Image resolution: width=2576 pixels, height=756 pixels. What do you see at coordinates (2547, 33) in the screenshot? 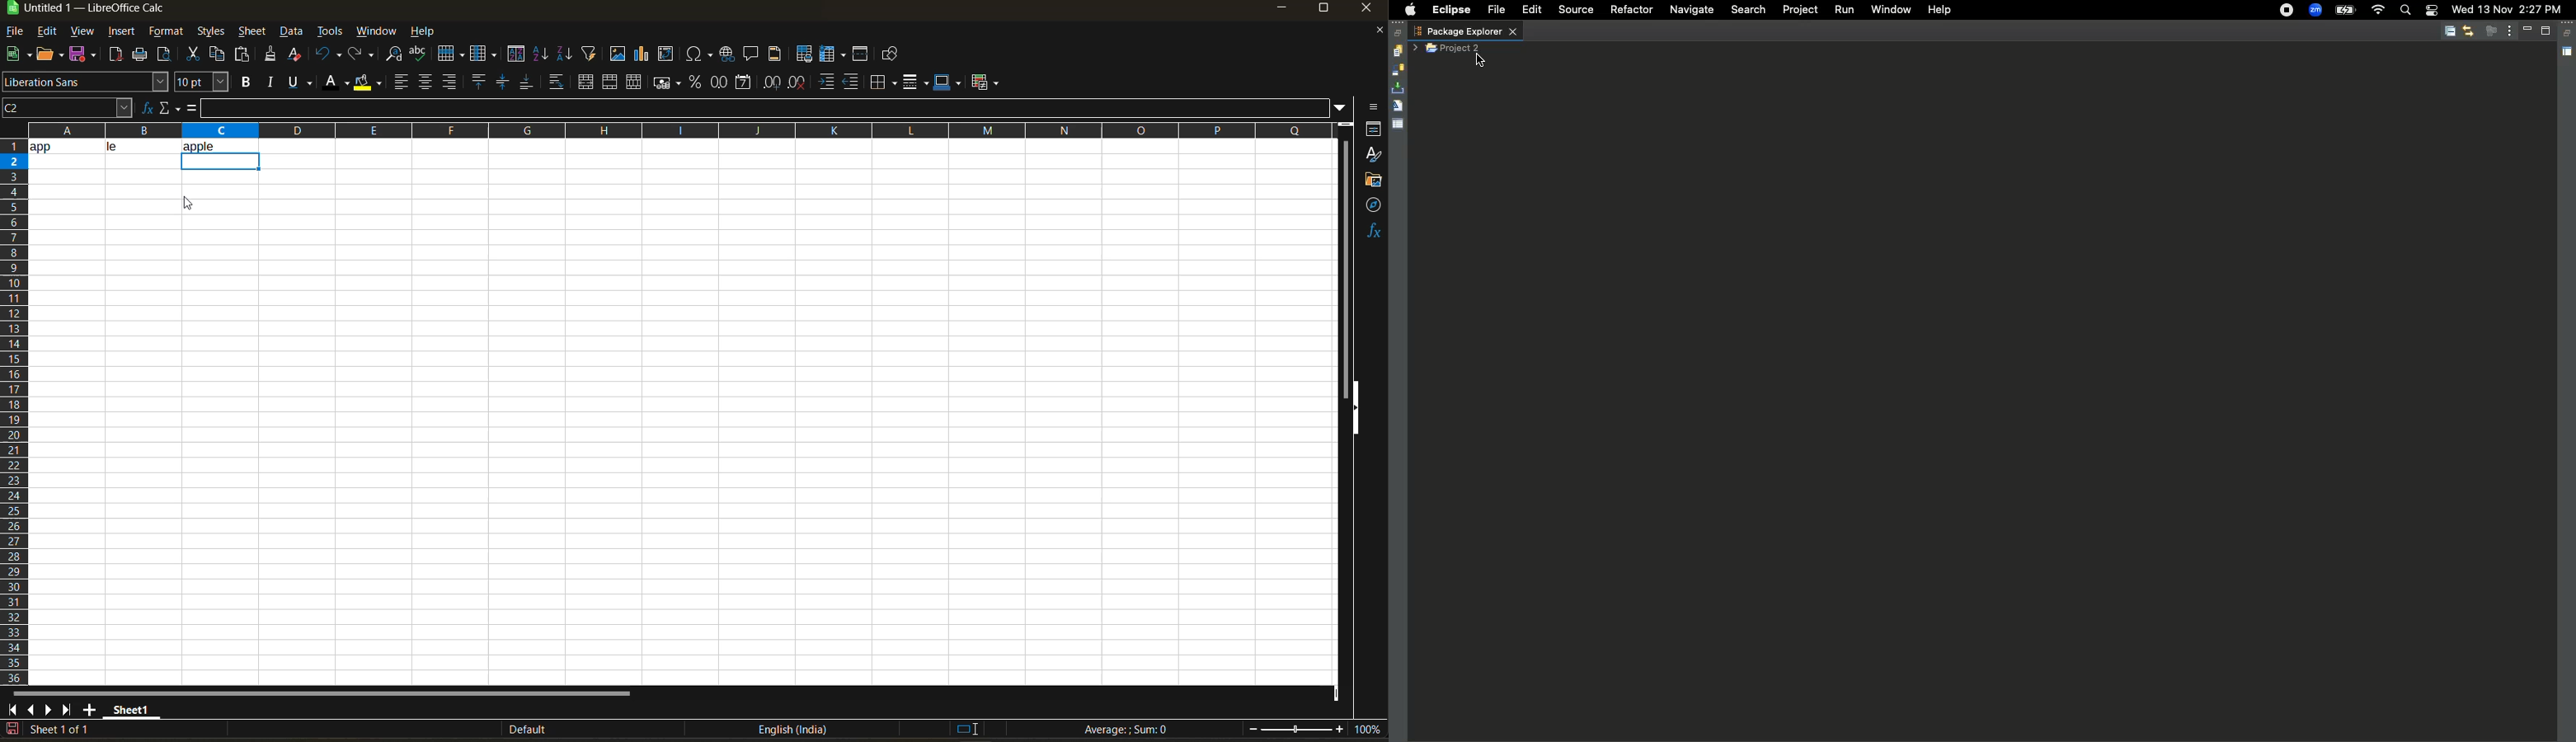
I see `Maximize` at bounding box center [2547, 33].